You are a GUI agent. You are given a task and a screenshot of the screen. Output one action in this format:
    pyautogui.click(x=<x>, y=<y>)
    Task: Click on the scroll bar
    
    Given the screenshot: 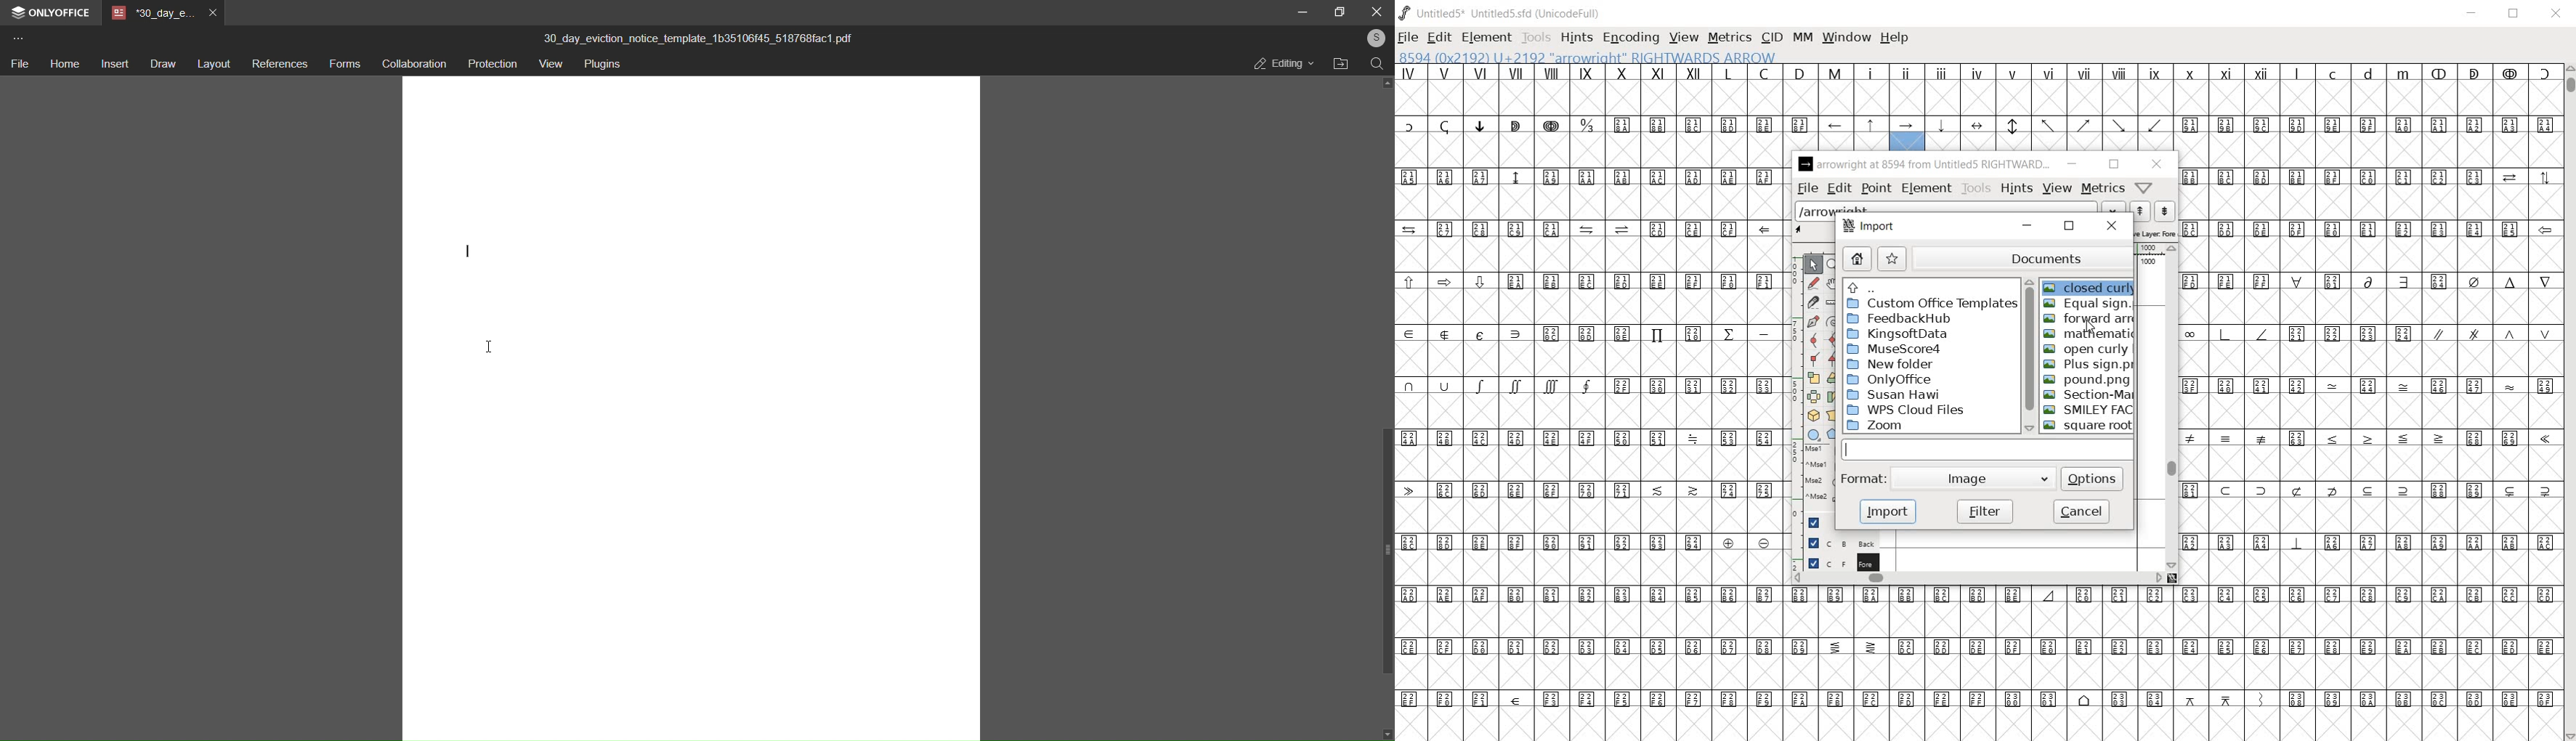 What is the action you would take?
    pyautogui.click(x=1386, y=551)
    